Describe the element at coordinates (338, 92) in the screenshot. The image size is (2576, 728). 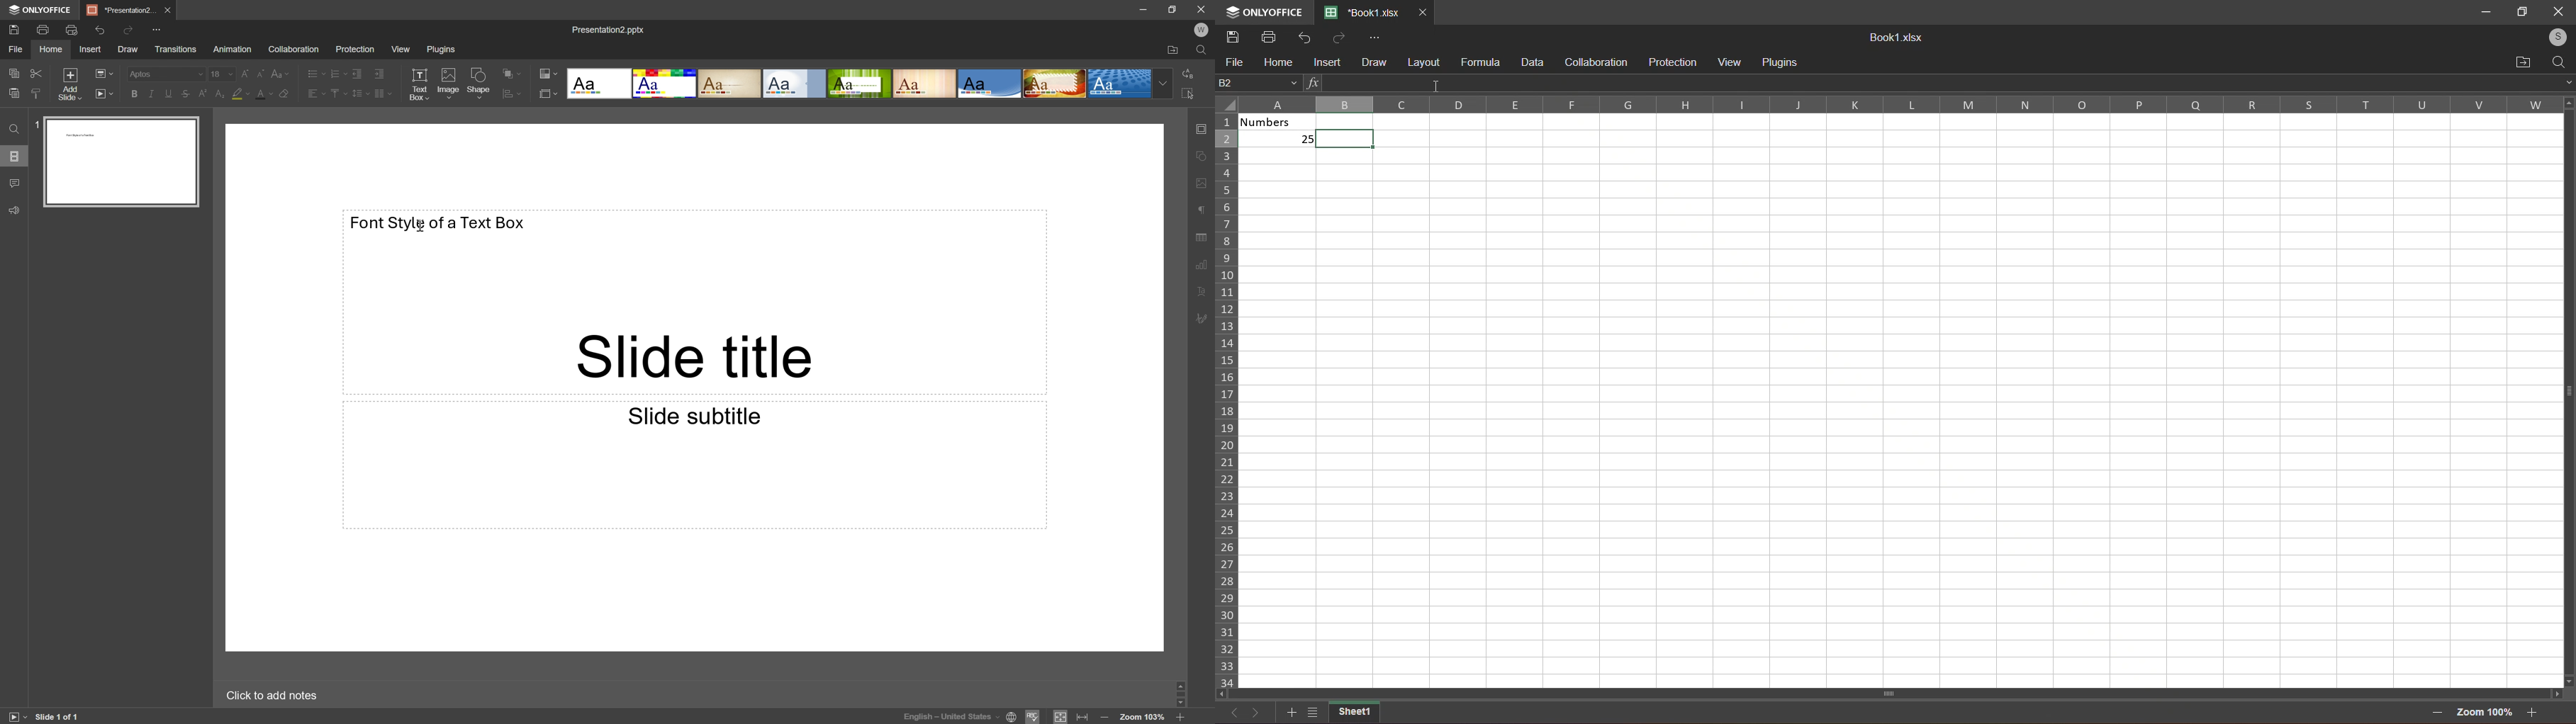
I see `Vertical Align` at that location.